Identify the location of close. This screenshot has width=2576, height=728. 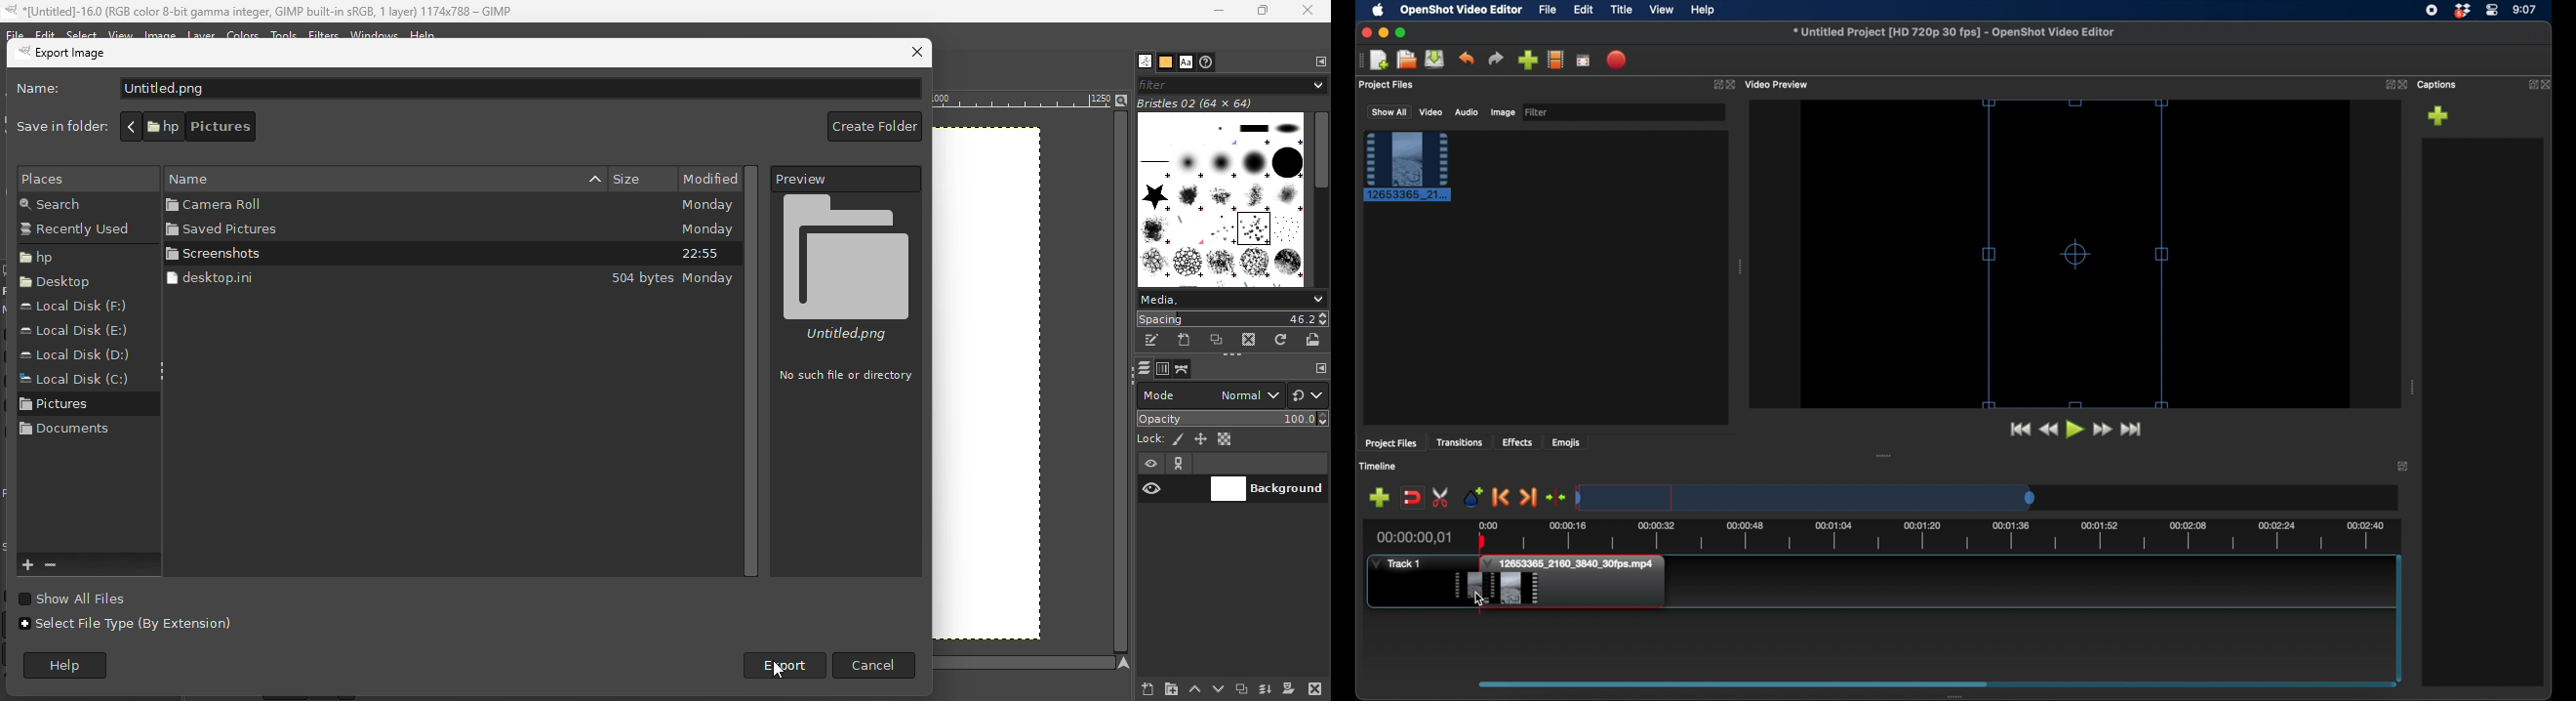
(1365, 32).